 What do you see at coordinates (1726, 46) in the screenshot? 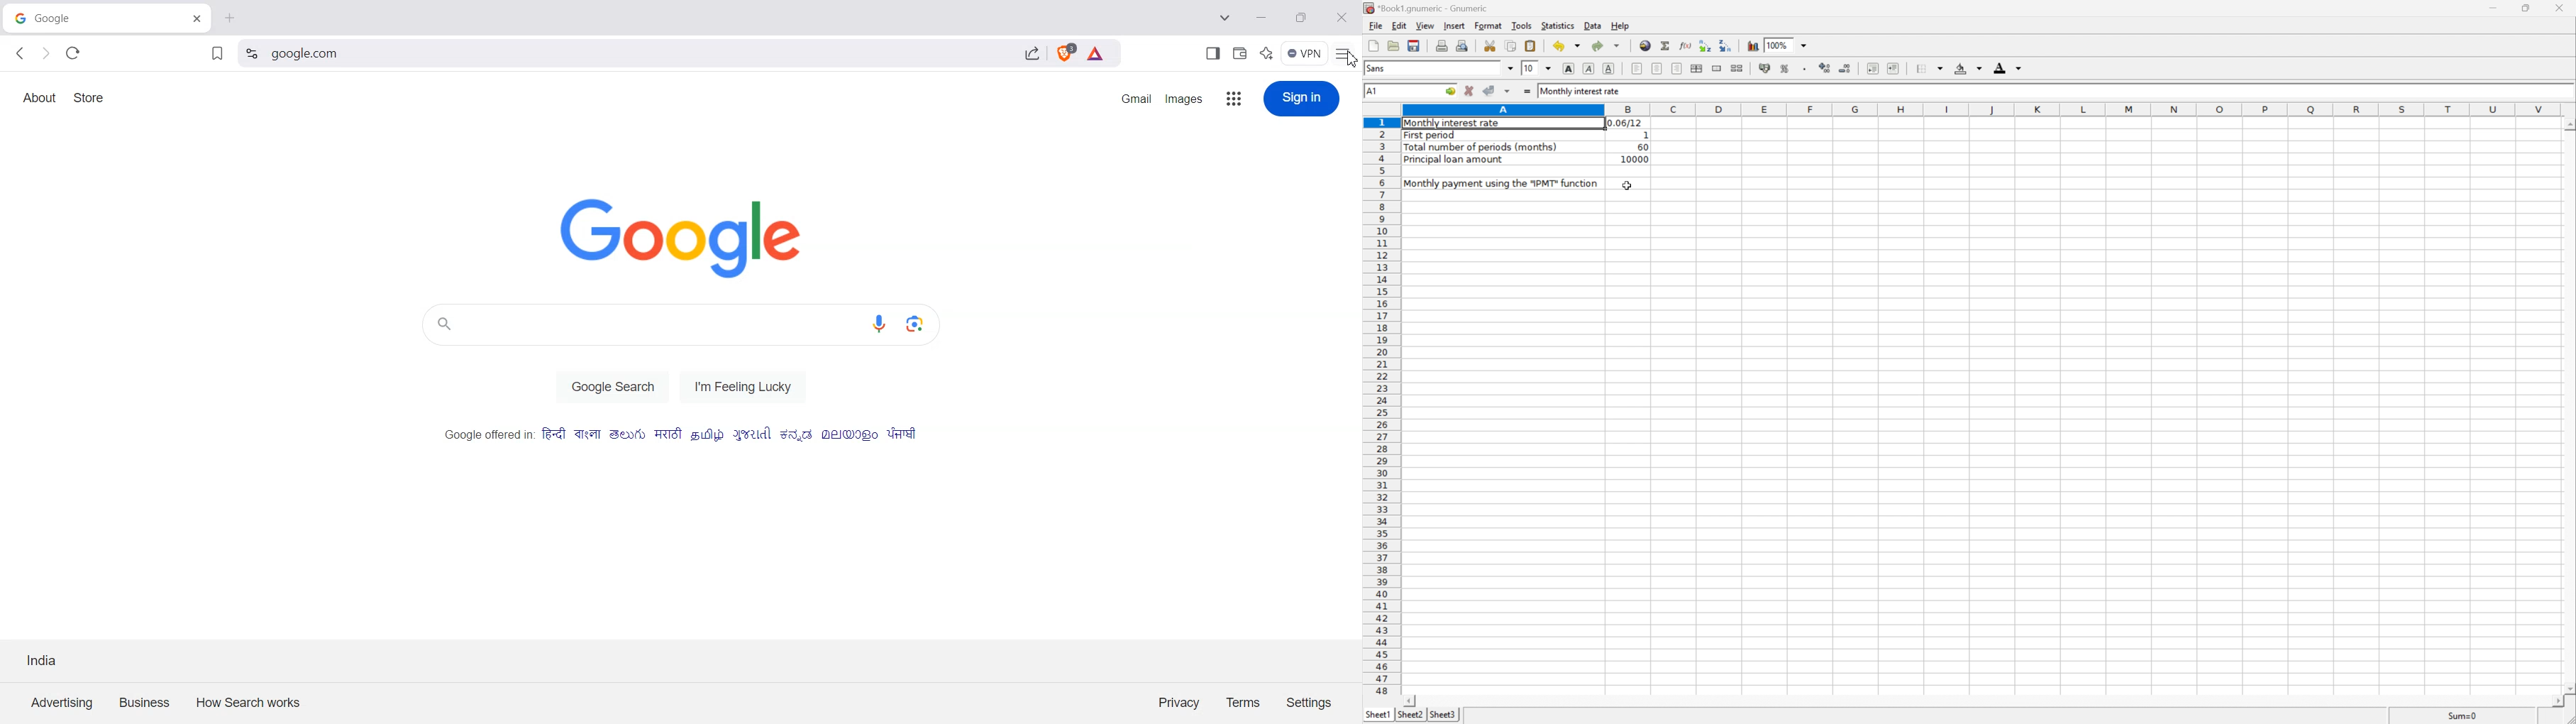
I see `Sort the selected region in descending order based on the first column selected` at bounding box center [1726, 46].